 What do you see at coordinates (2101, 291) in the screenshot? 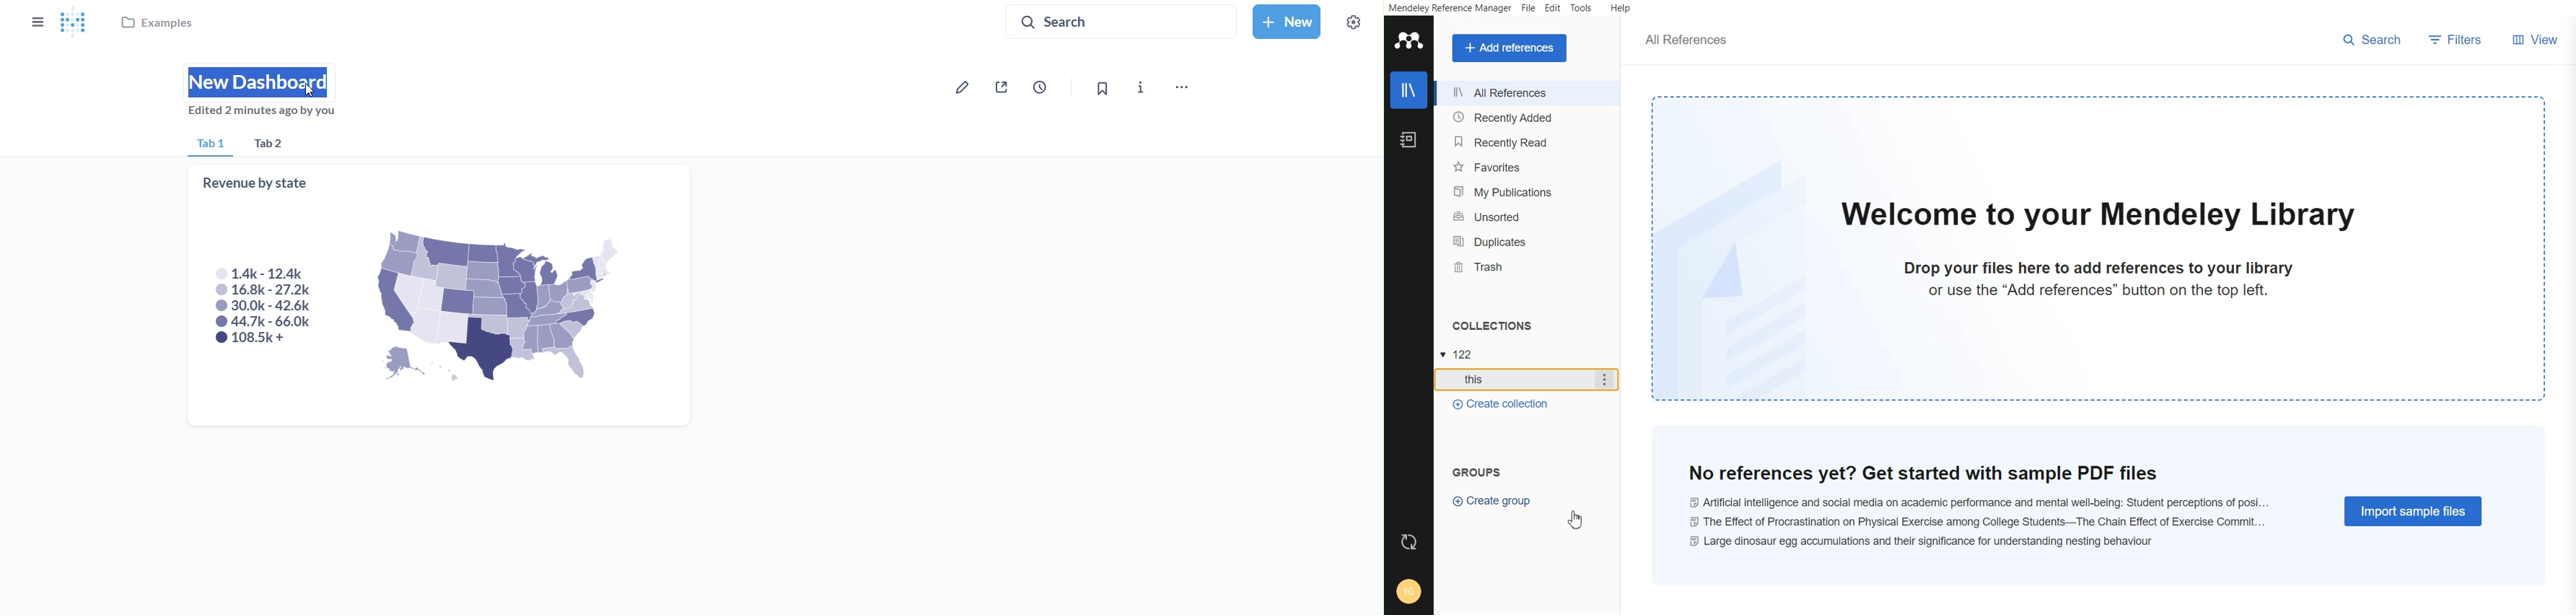
I see `or use the "Add references" button on the top left.` at bounding box center [2101, 291].